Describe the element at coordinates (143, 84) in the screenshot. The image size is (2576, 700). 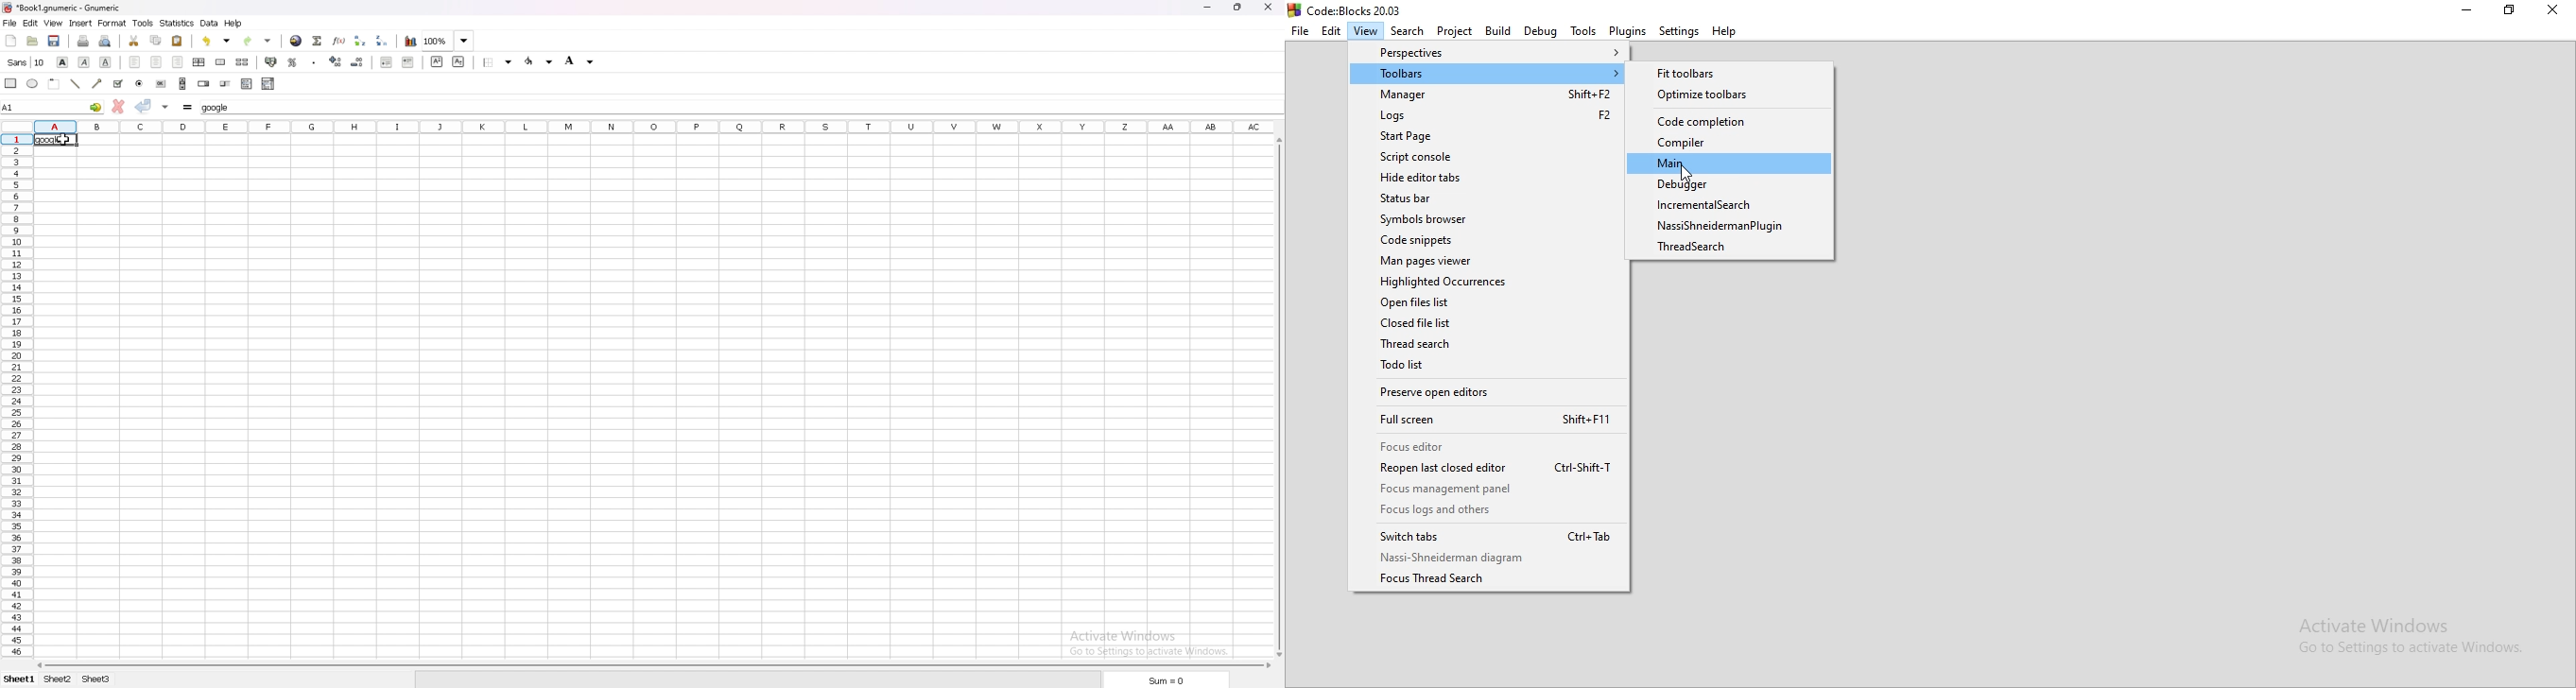
I see `radio button` at that location.